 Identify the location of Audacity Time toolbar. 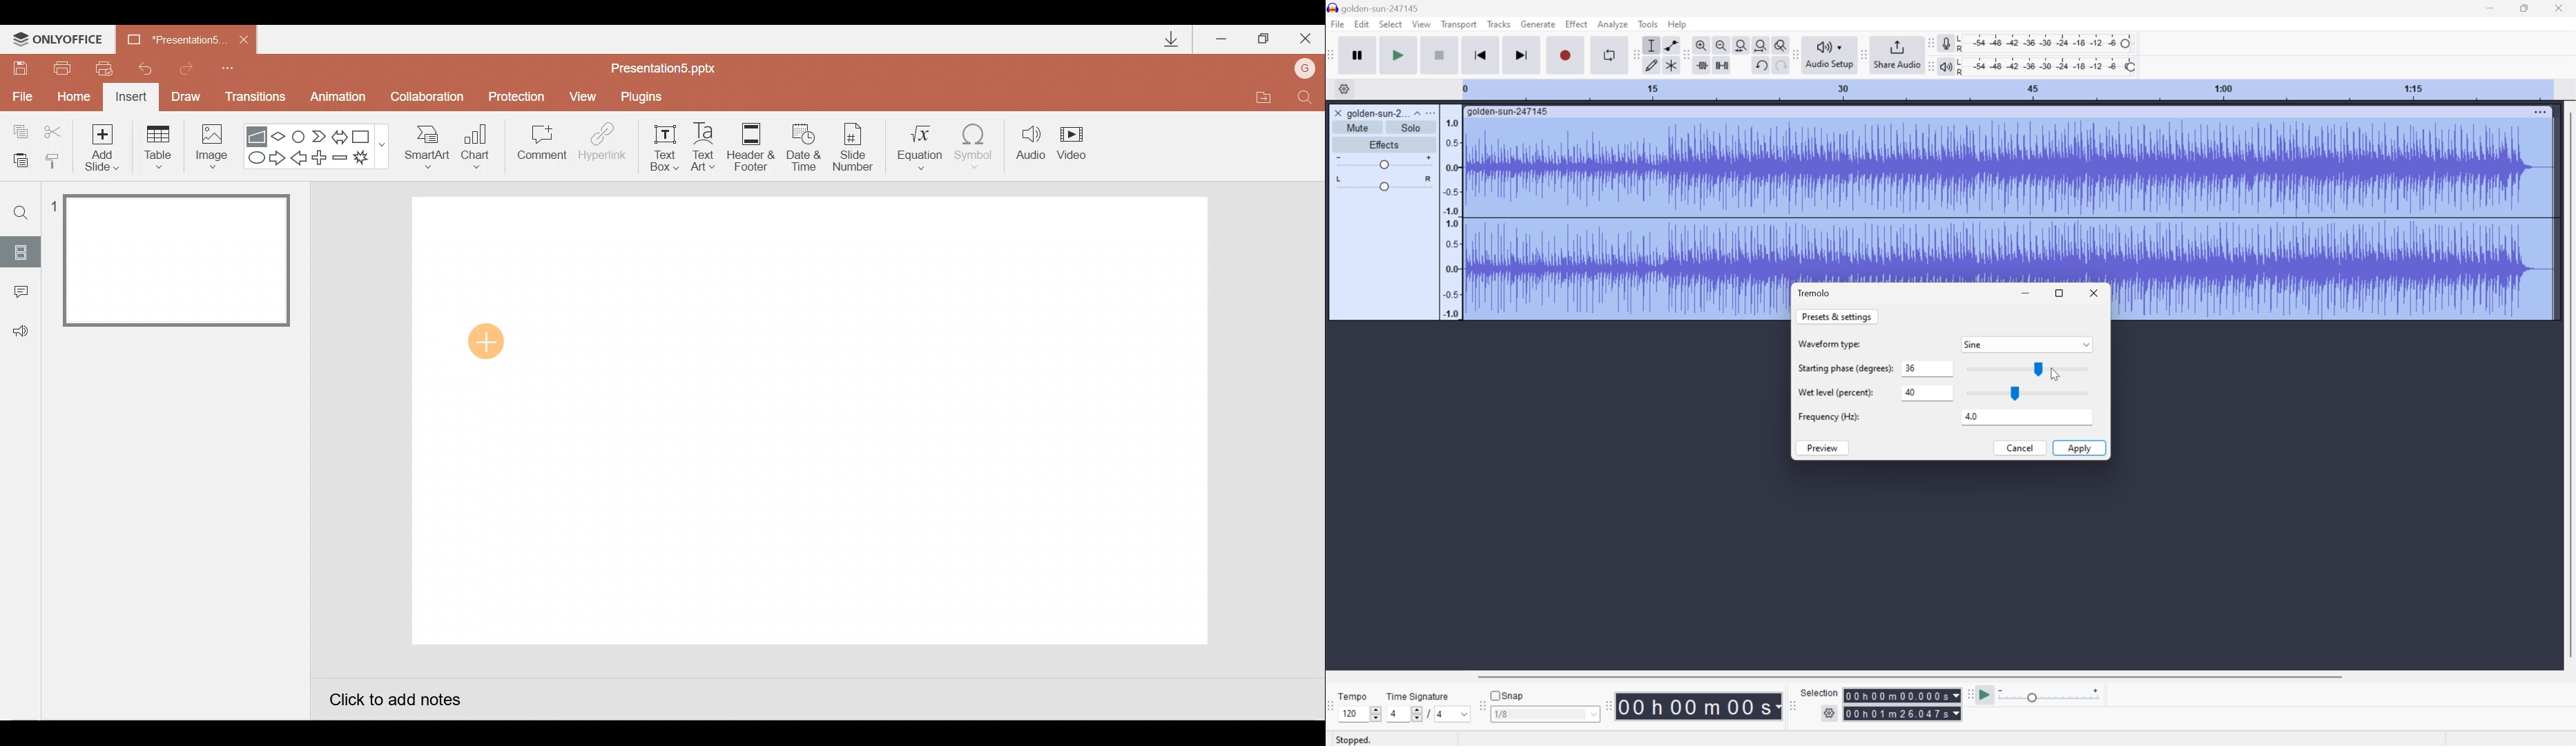
(1607, 706).